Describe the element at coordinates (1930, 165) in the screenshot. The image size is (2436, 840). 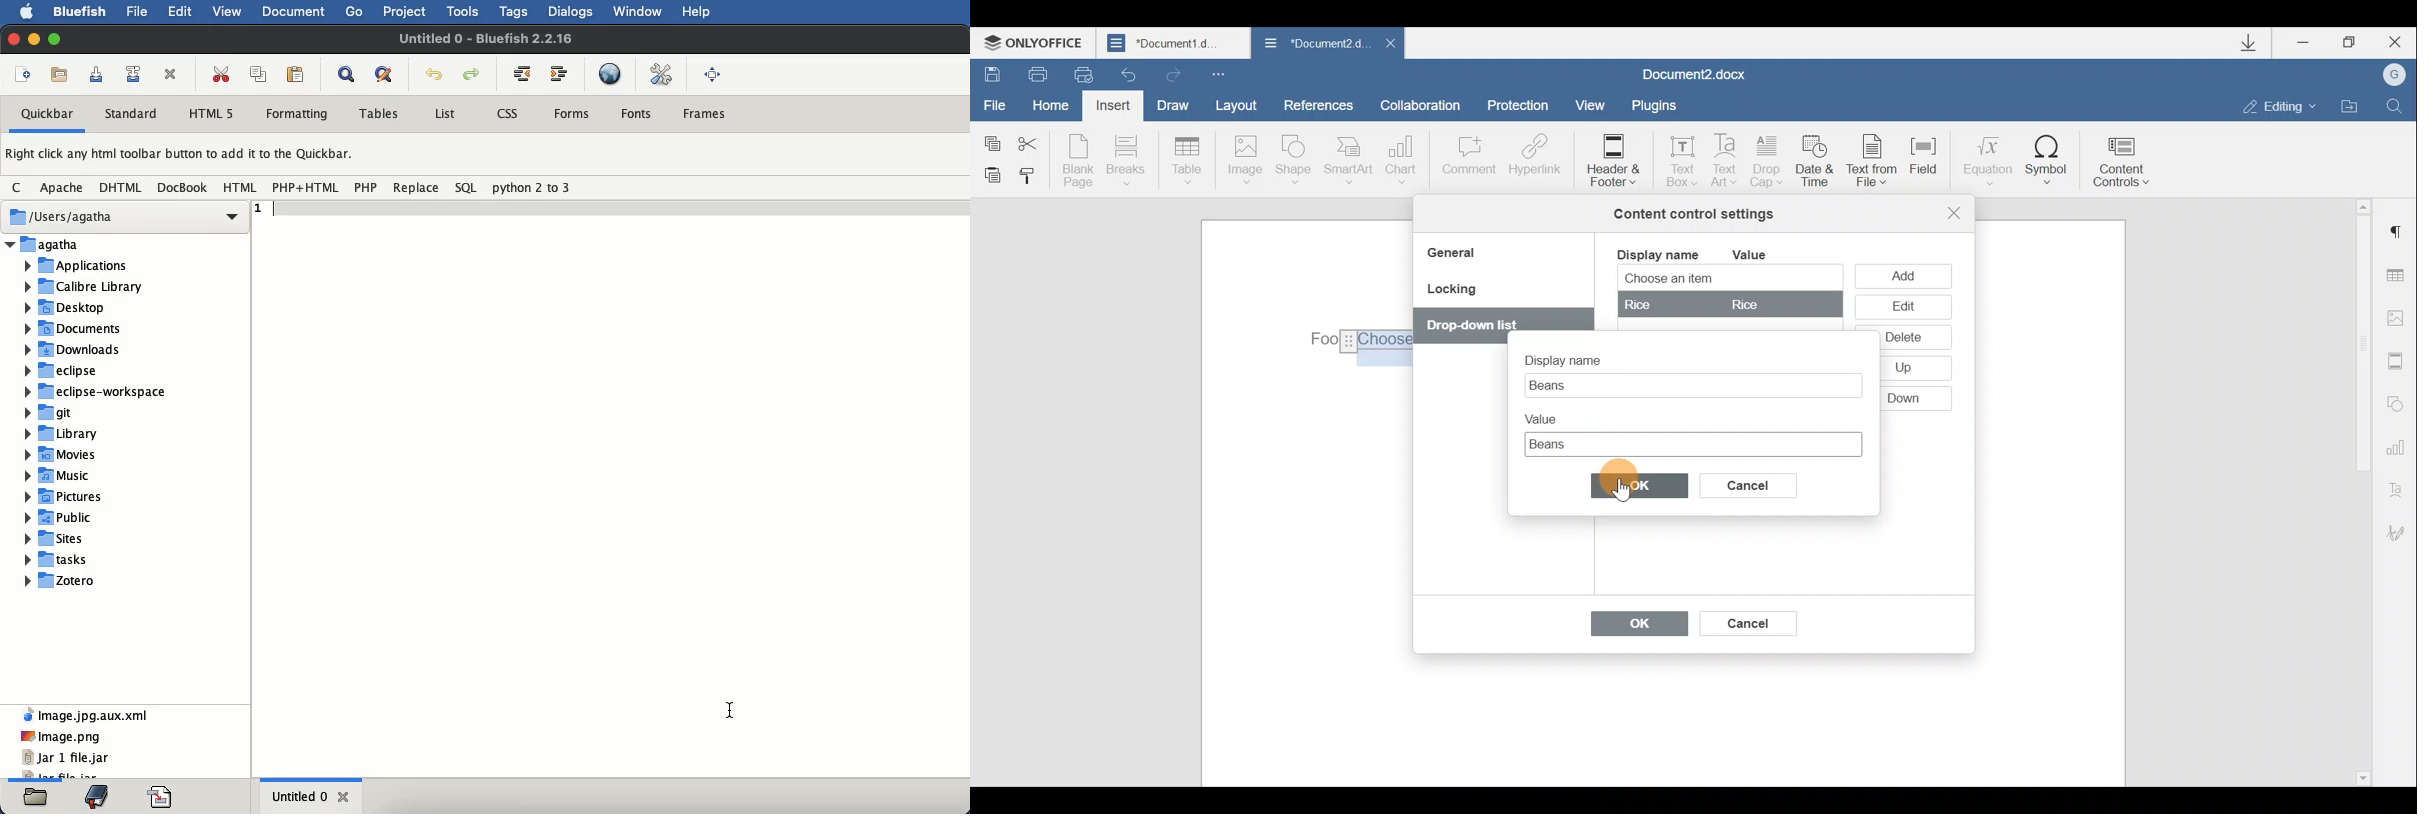
I see `Field` at that location.